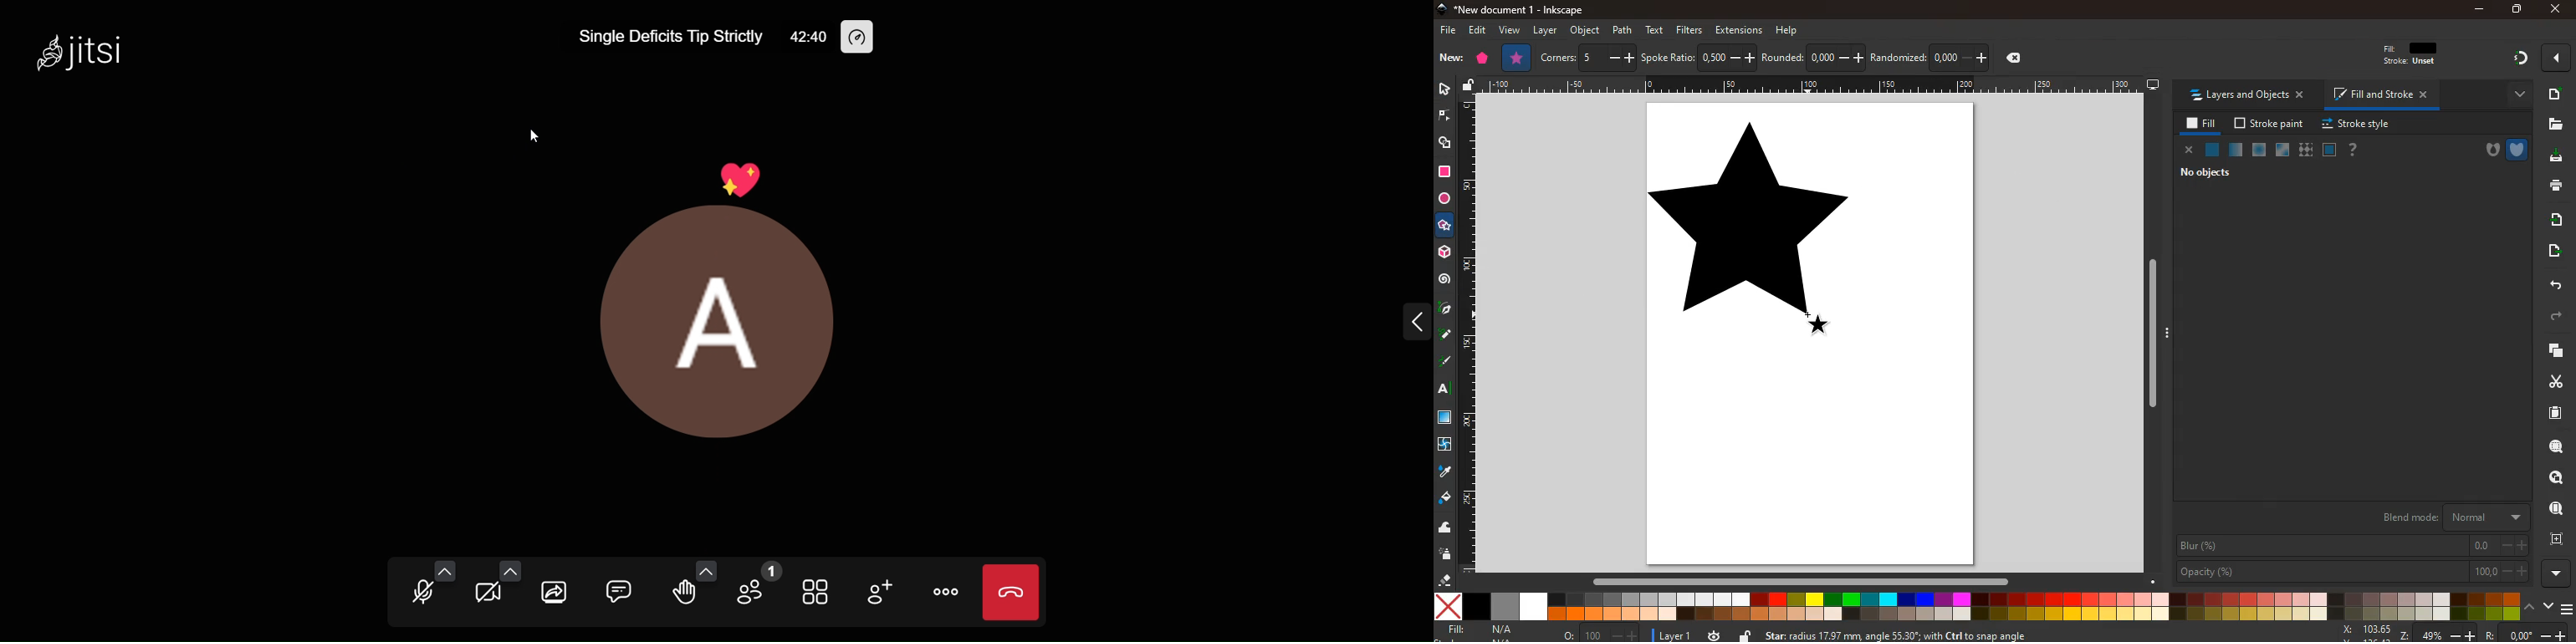 This screenshot has height=644, width=2576. What do you see at coordinates (1905, 634) in the screenshot?
I see `Star: radius 17.97 mm angle 55.30; with Ctrl to snap angle` at bounding box center [1905, 634].